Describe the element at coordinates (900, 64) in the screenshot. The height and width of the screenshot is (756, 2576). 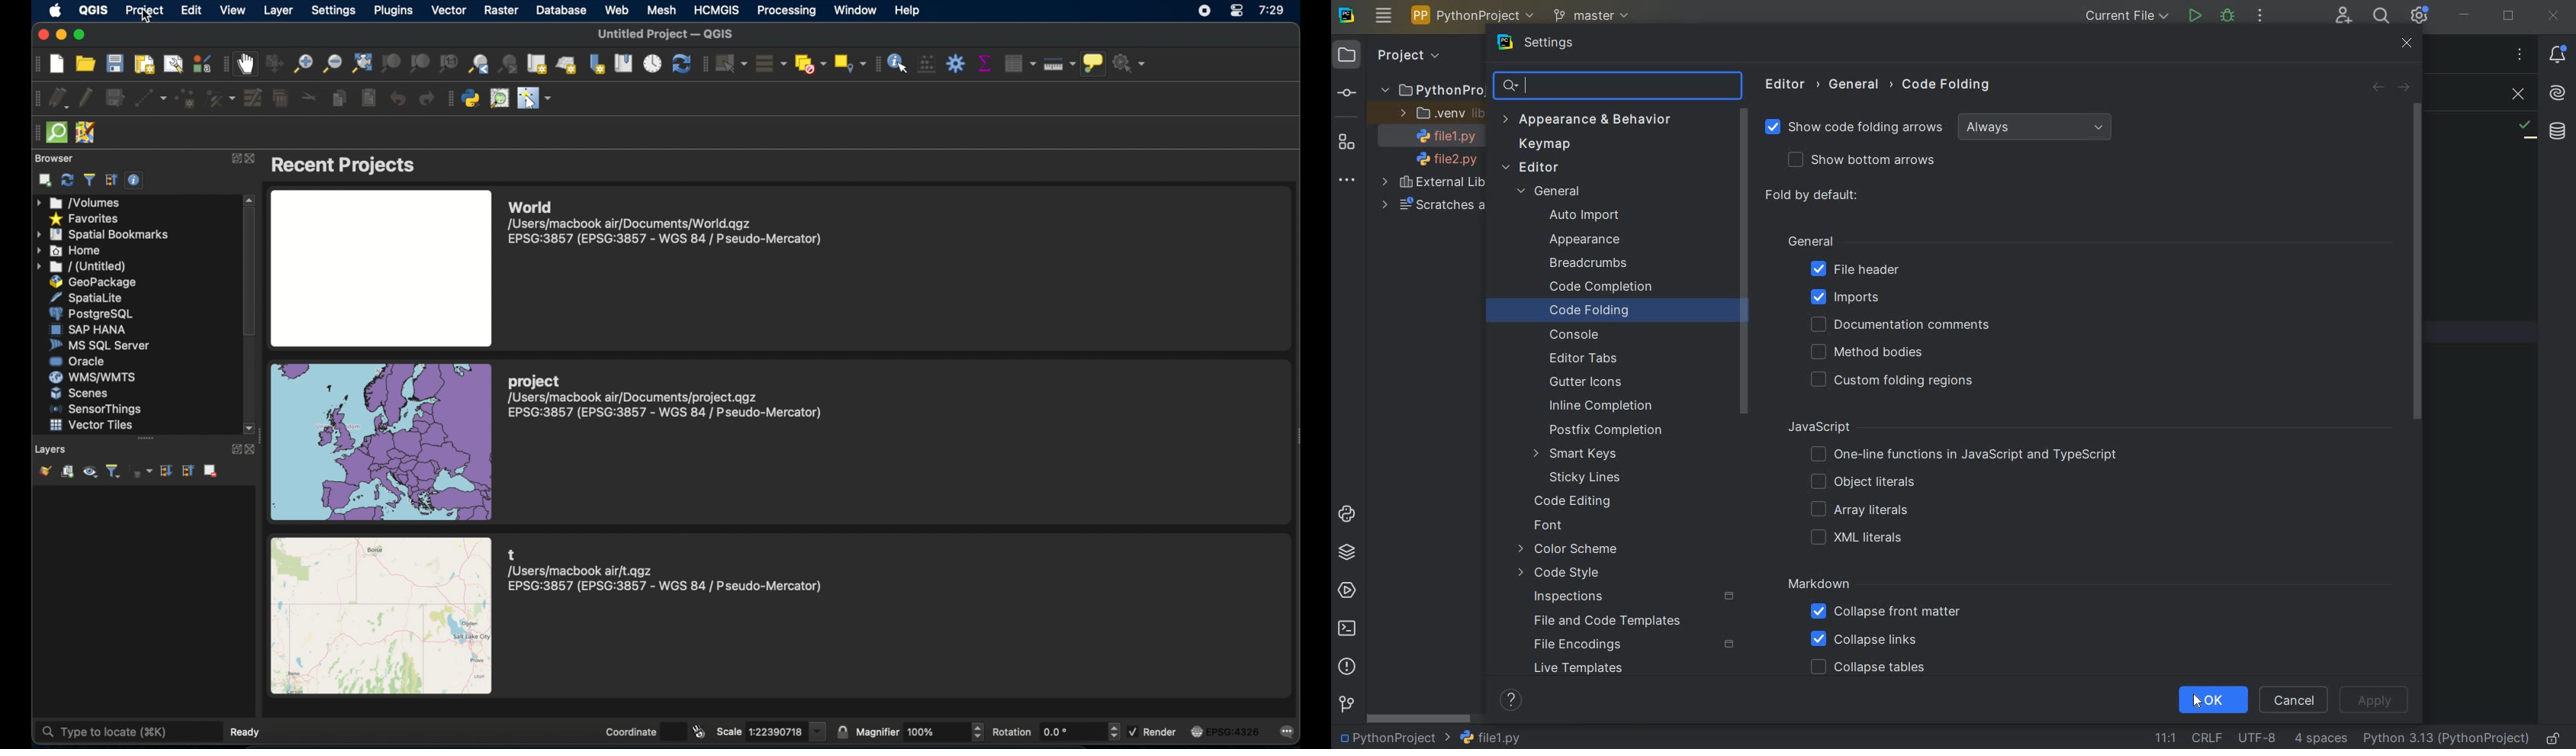
I see `identify features` at that location.